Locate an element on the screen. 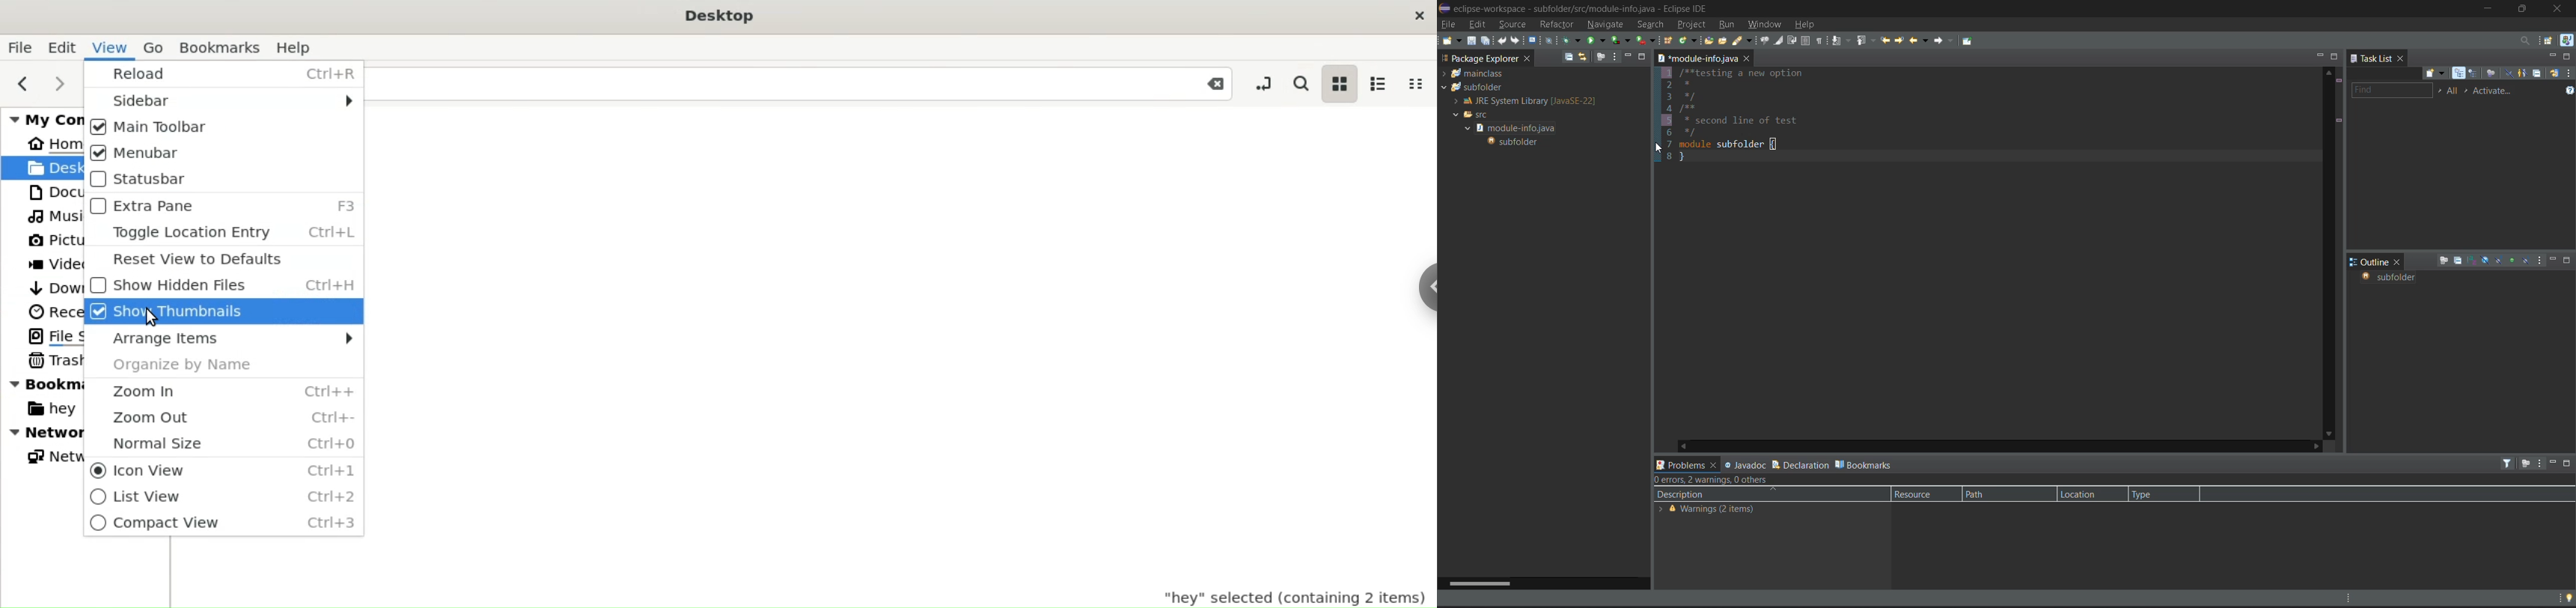  run is located at coordinates (1597, 39).